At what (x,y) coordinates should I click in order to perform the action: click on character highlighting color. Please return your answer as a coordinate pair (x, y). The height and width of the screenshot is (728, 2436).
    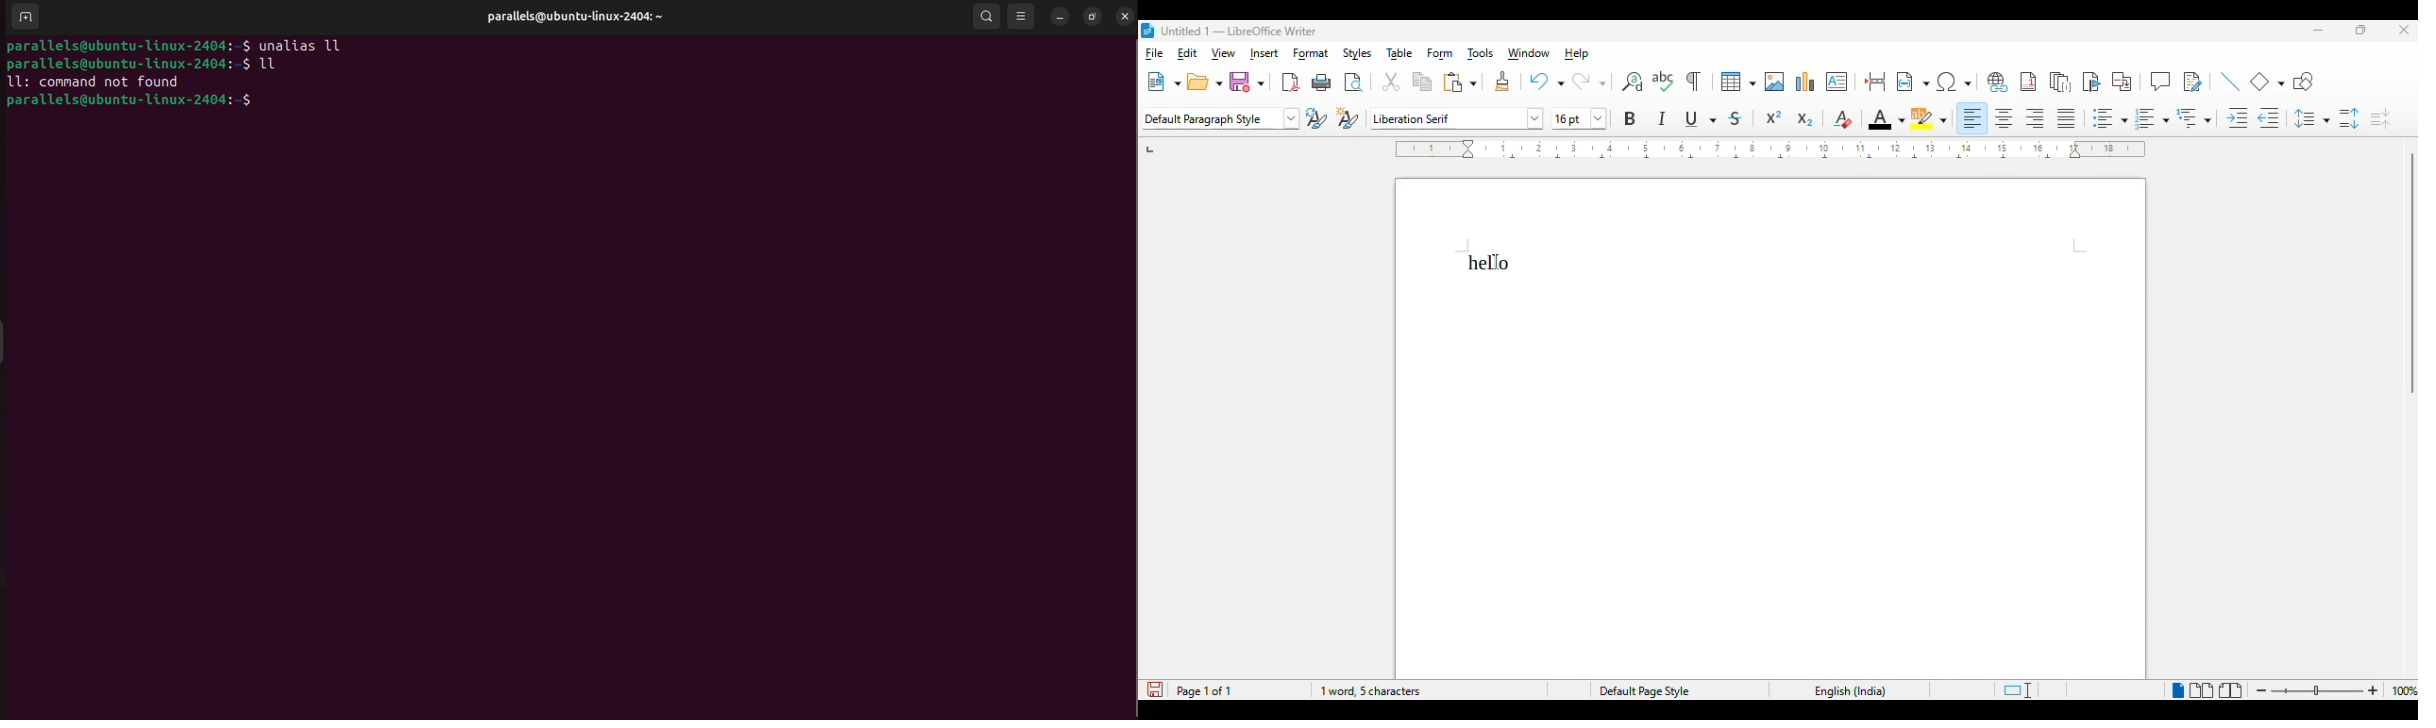
    Looking at the image, I should click on (1931, 119).